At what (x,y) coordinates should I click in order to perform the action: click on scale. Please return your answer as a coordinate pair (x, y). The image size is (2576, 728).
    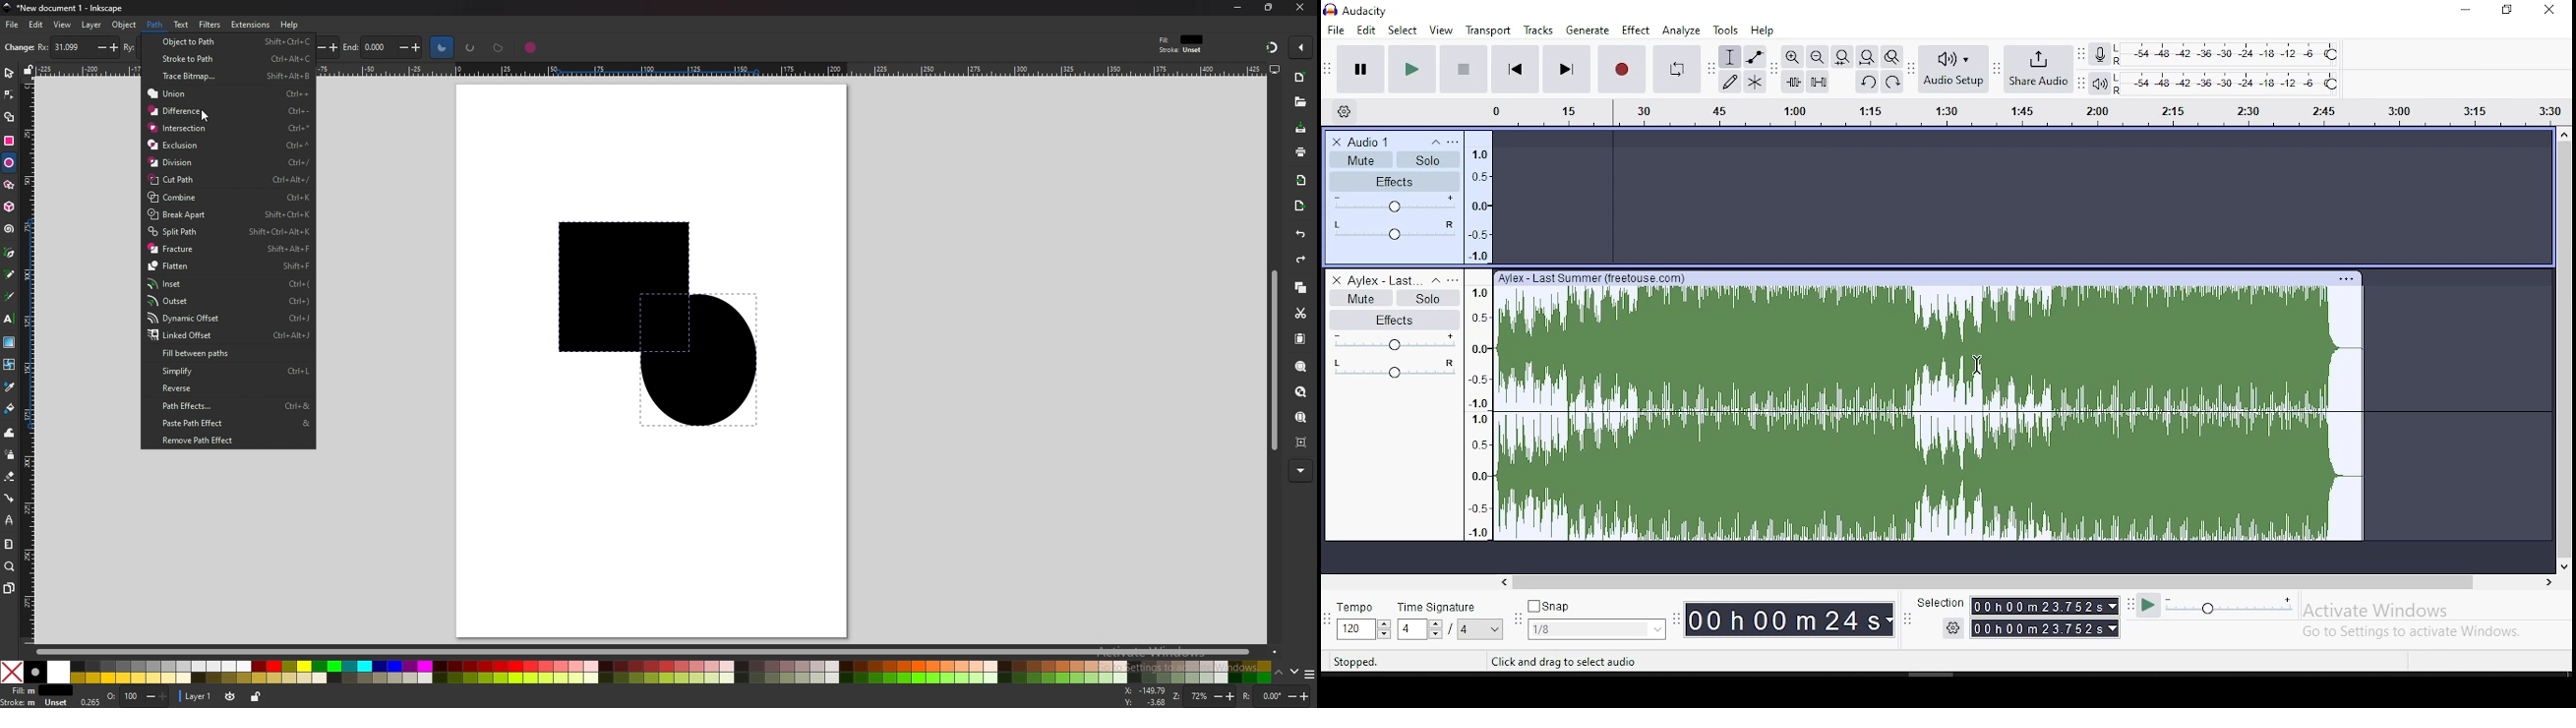
    Looking at the image, I should click on (1478, 335).